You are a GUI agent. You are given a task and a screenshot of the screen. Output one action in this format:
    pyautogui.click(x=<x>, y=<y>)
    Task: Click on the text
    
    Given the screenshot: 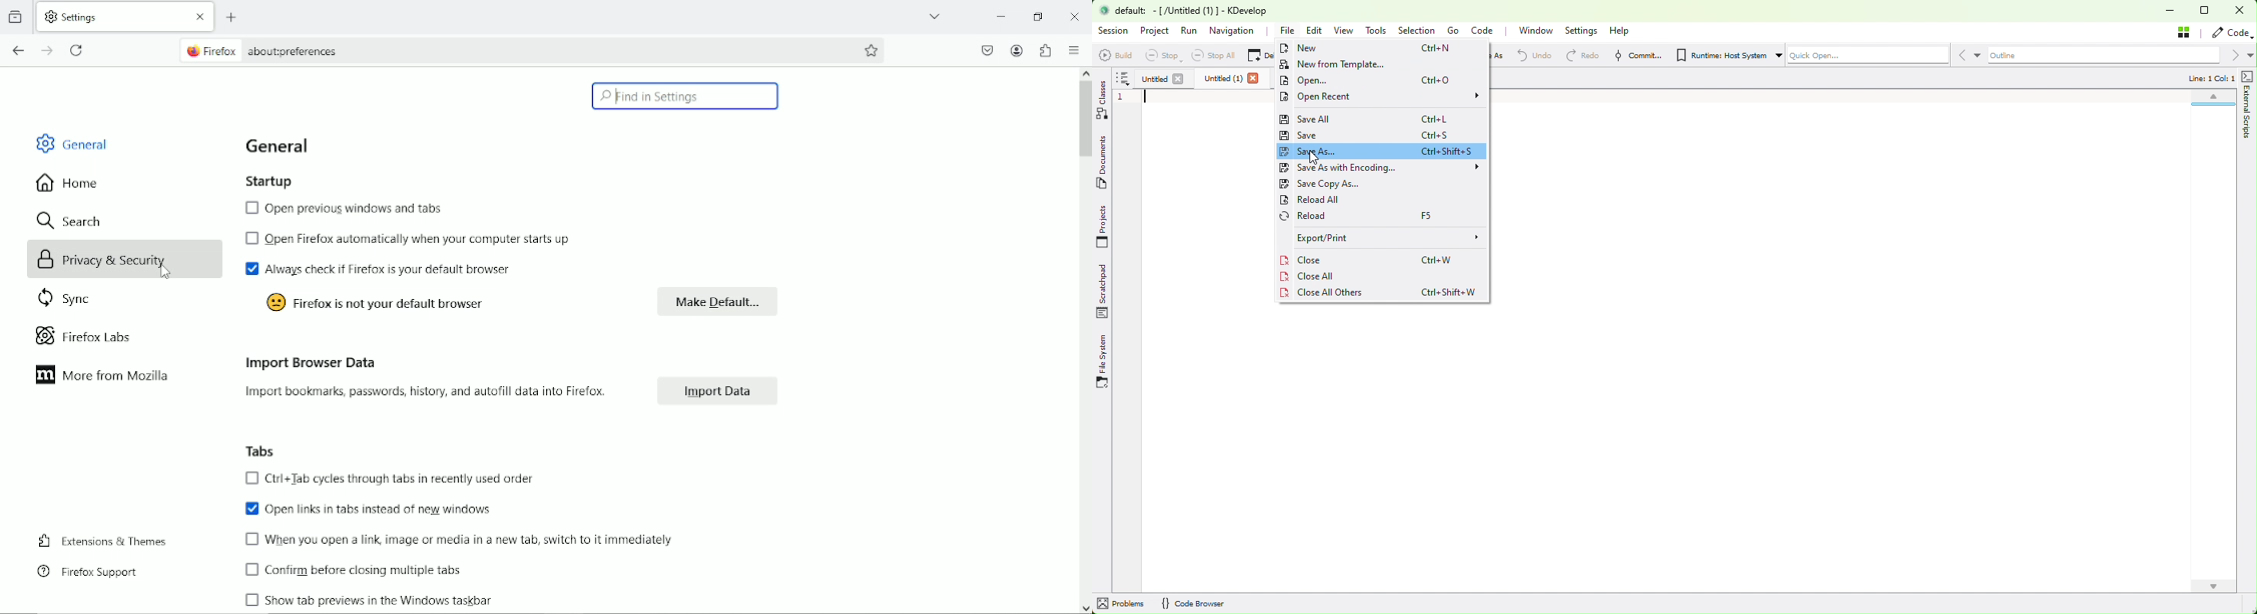 What is the action you would take?
    pyautogui.click(x=419, y=237)
    